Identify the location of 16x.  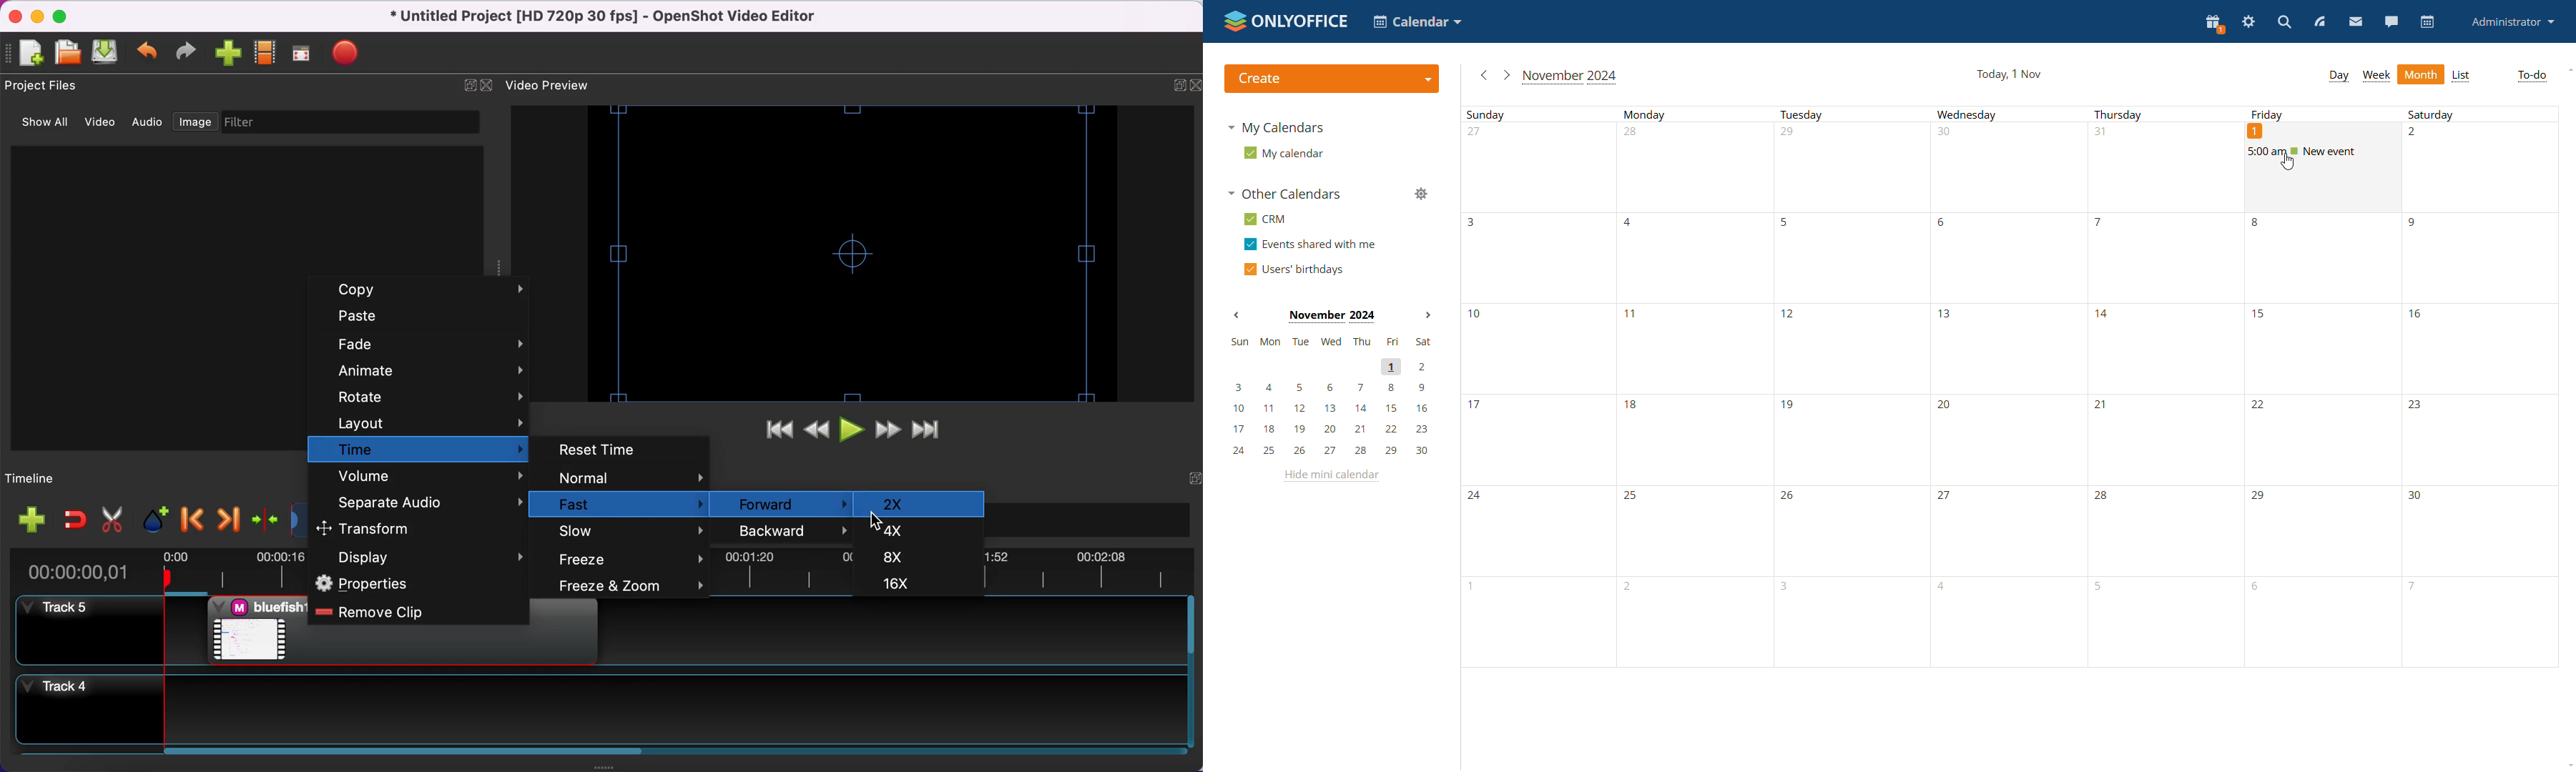
(914, 584).